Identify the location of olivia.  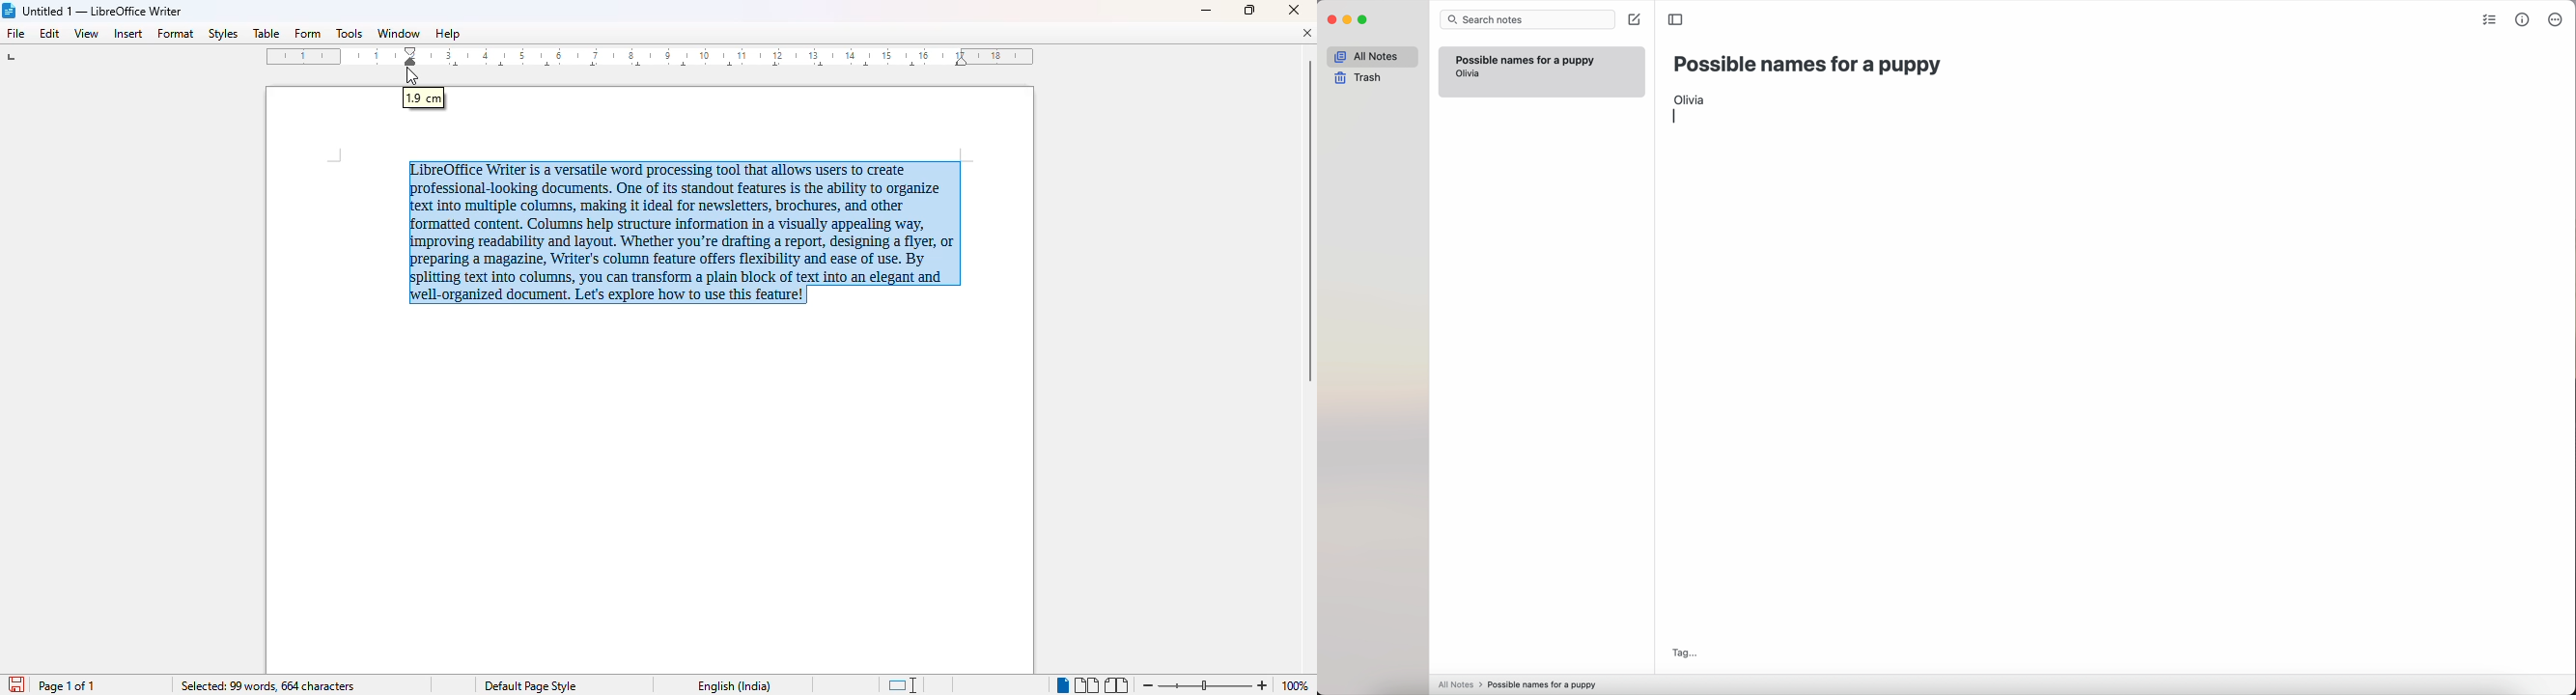
(1468, 74).